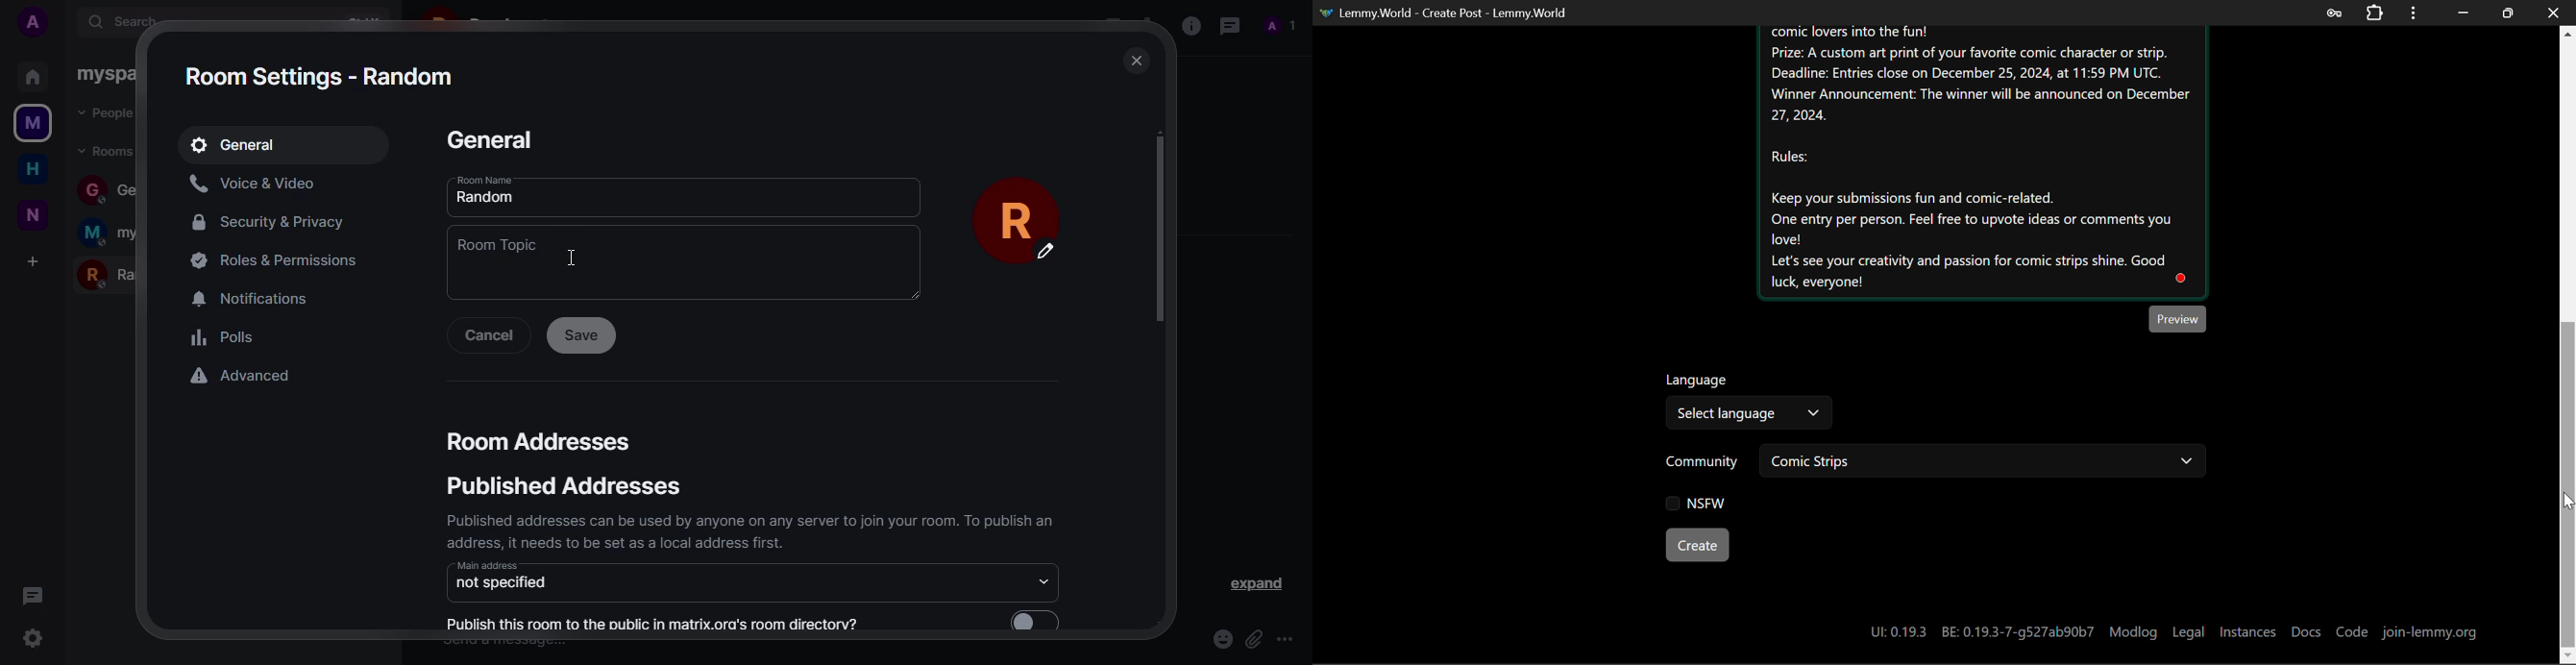 This screenshot has height=672, width=2576. Describe the element at coordinates (326, 78) in the screenshot. I see `room settings - random` at that location.